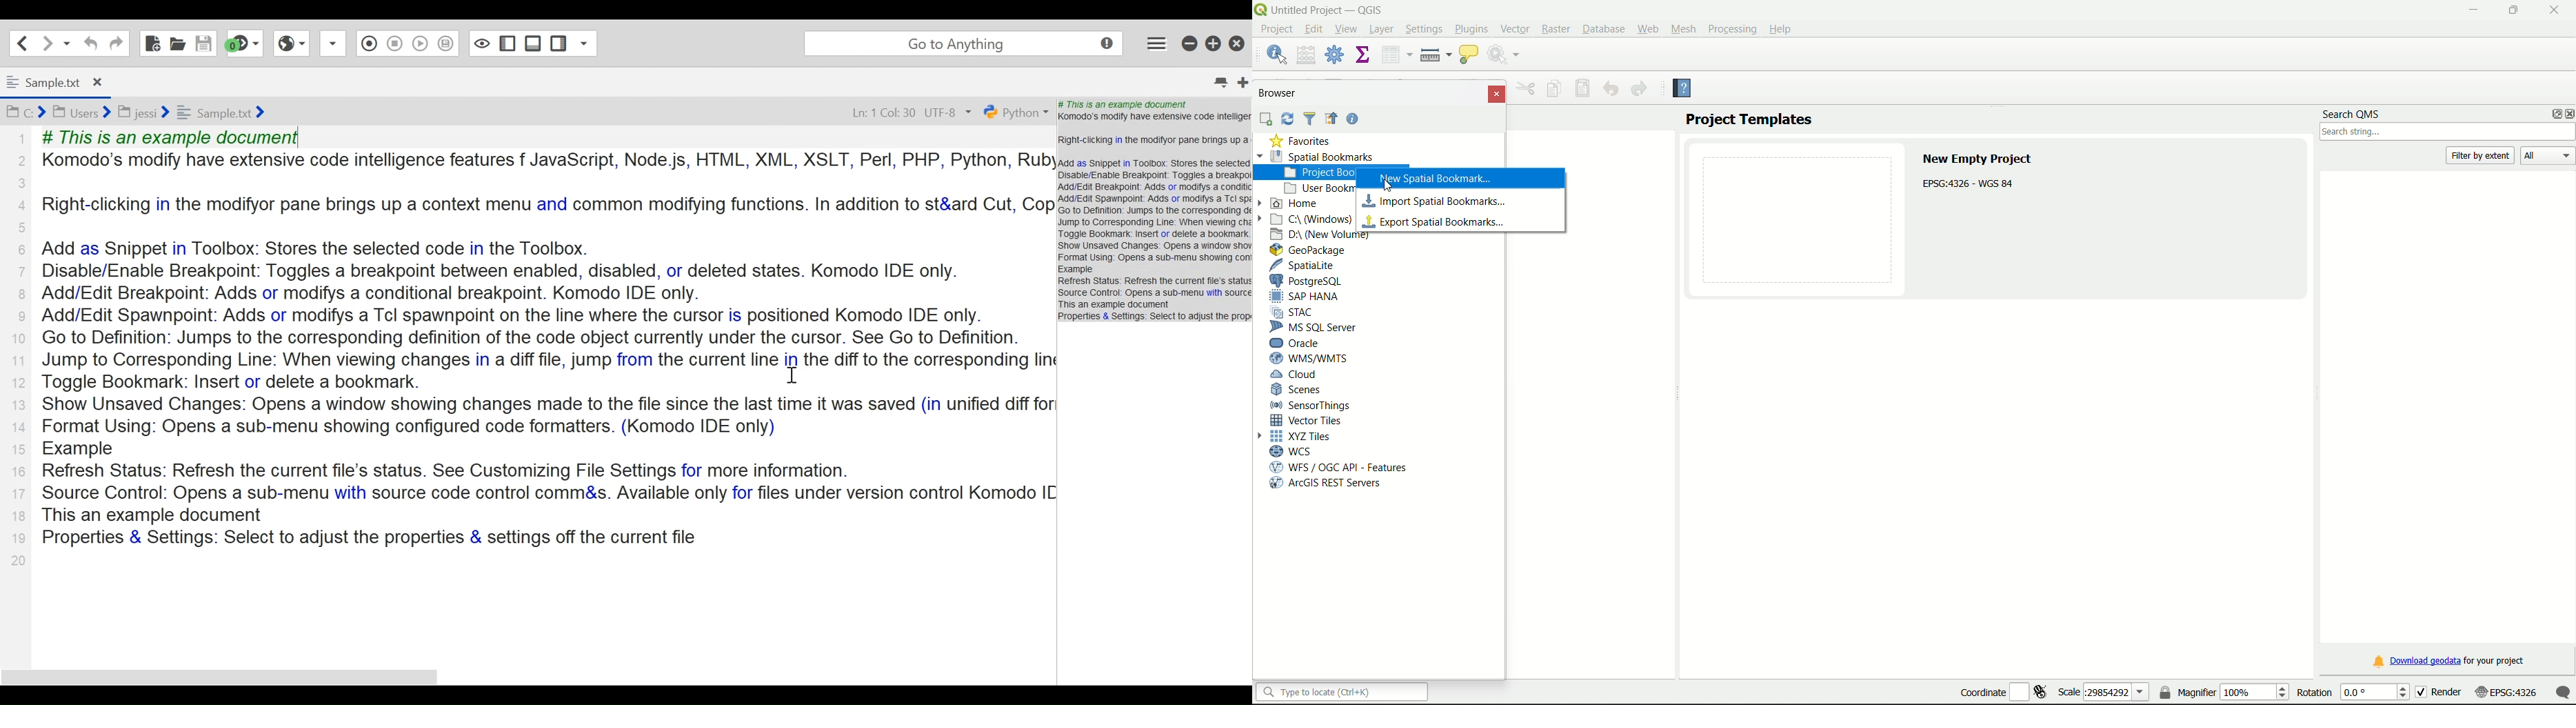  Describe the element at coordinates (1296, 452) in the screenshot. I see `WCS` at that location.